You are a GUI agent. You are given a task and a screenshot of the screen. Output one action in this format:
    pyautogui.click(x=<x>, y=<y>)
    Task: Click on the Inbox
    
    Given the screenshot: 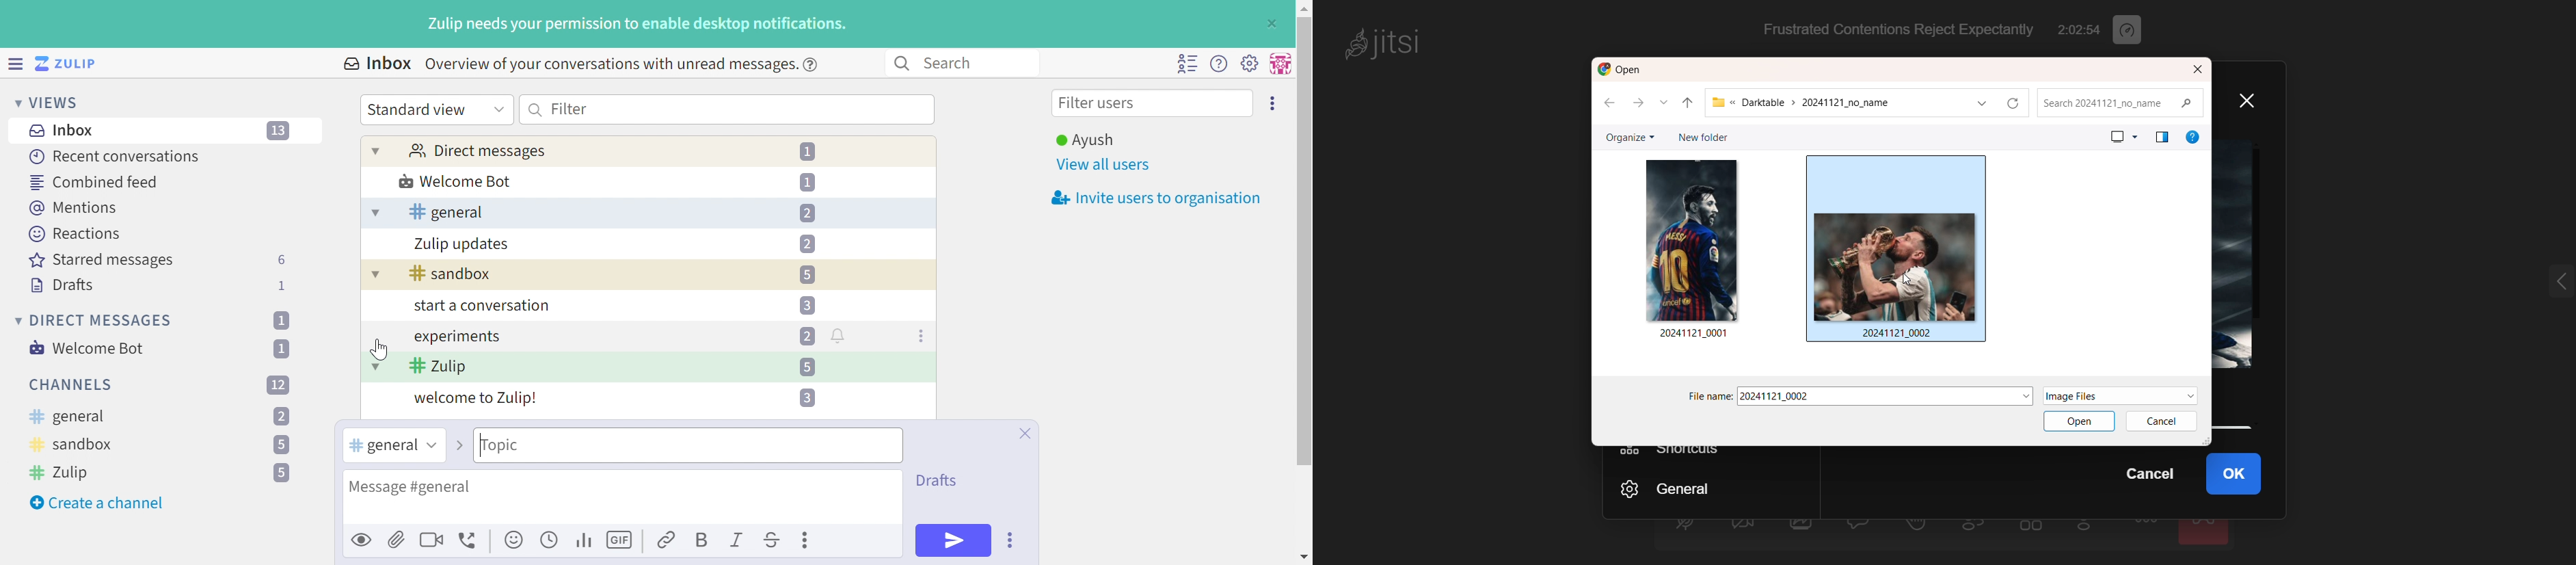 What is the action you would take?
    pyautogui.click(x=376, y=64)
    